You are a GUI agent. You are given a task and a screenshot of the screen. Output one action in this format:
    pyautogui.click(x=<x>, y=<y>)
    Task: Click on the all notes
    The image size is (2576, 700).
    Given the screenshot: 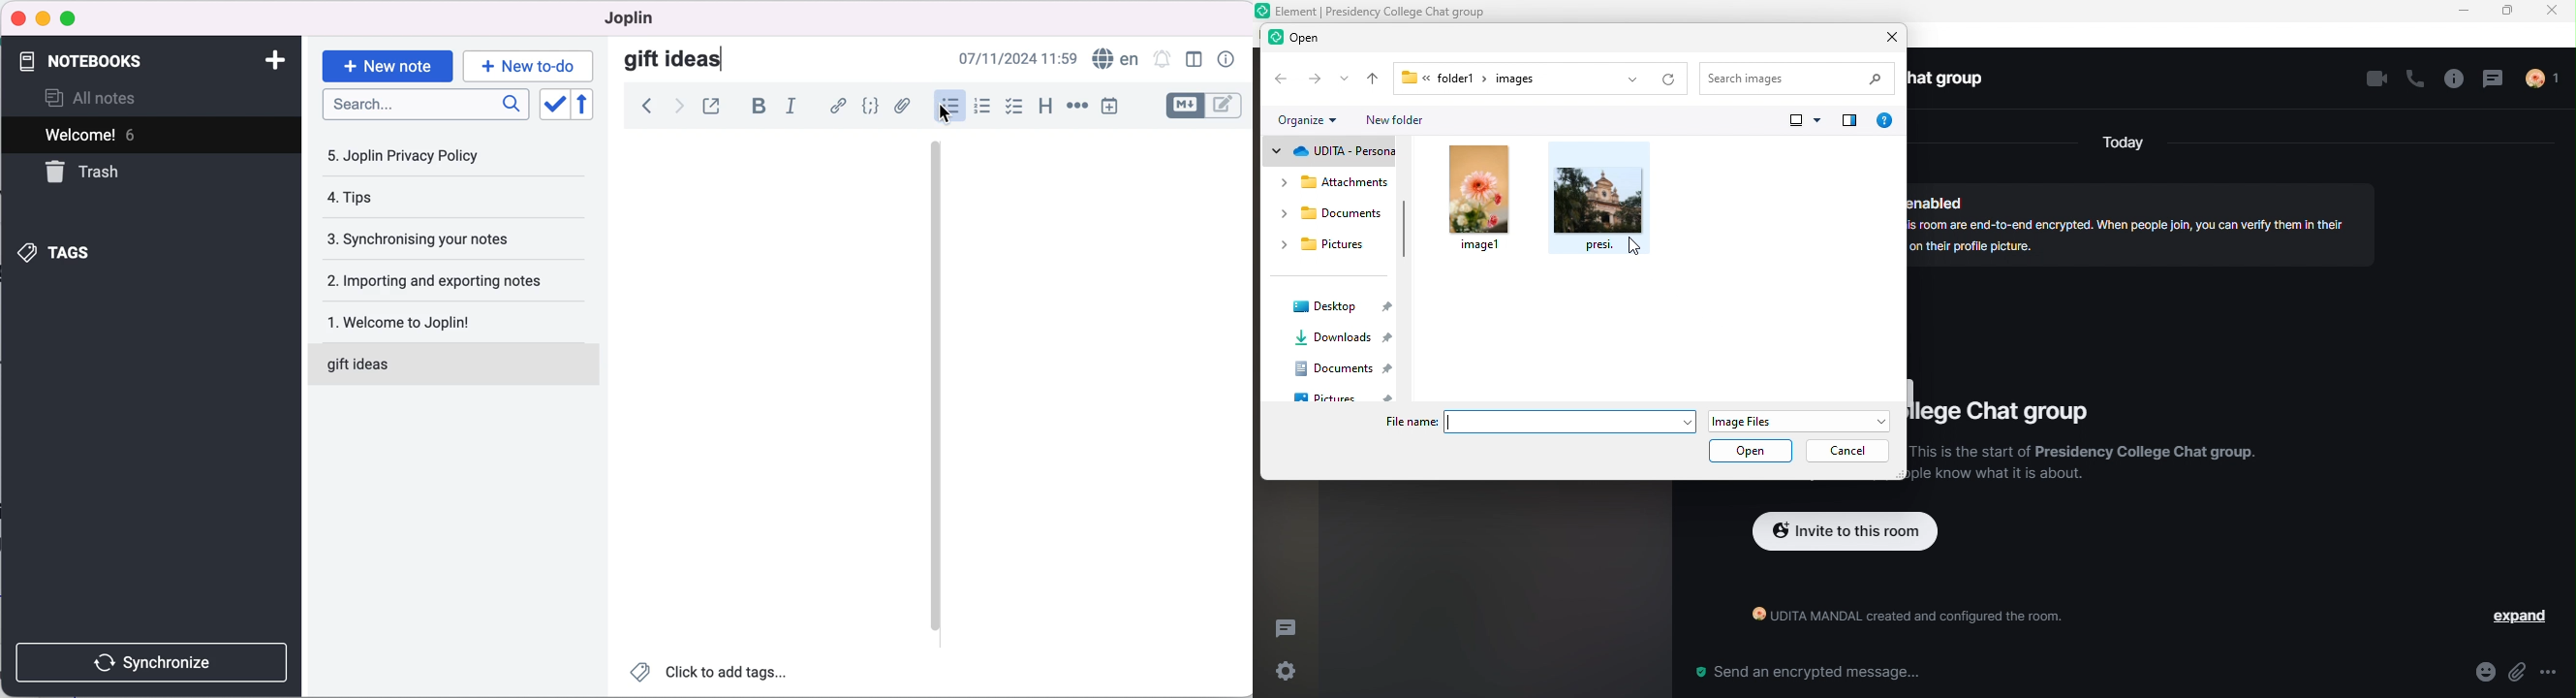 What is the action you would take?
    pyautogui.click(x=107, y=97)
    